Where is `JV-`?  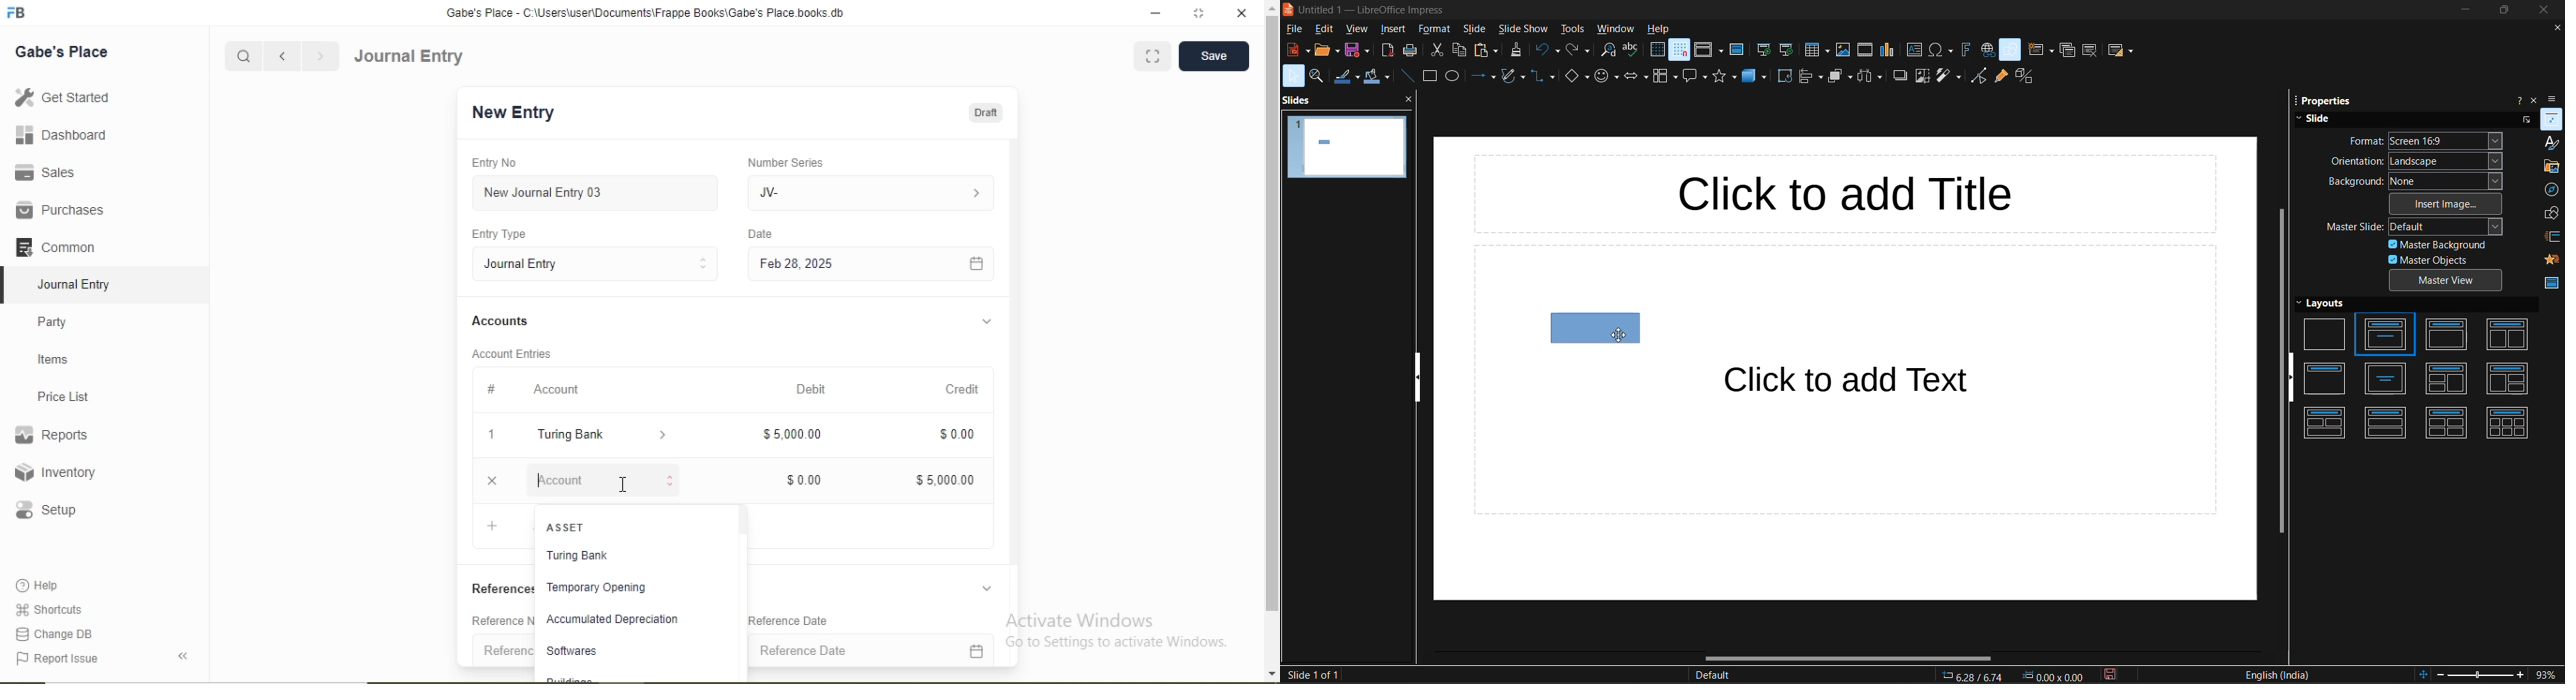
JV- is located at coordinates (773, 193).